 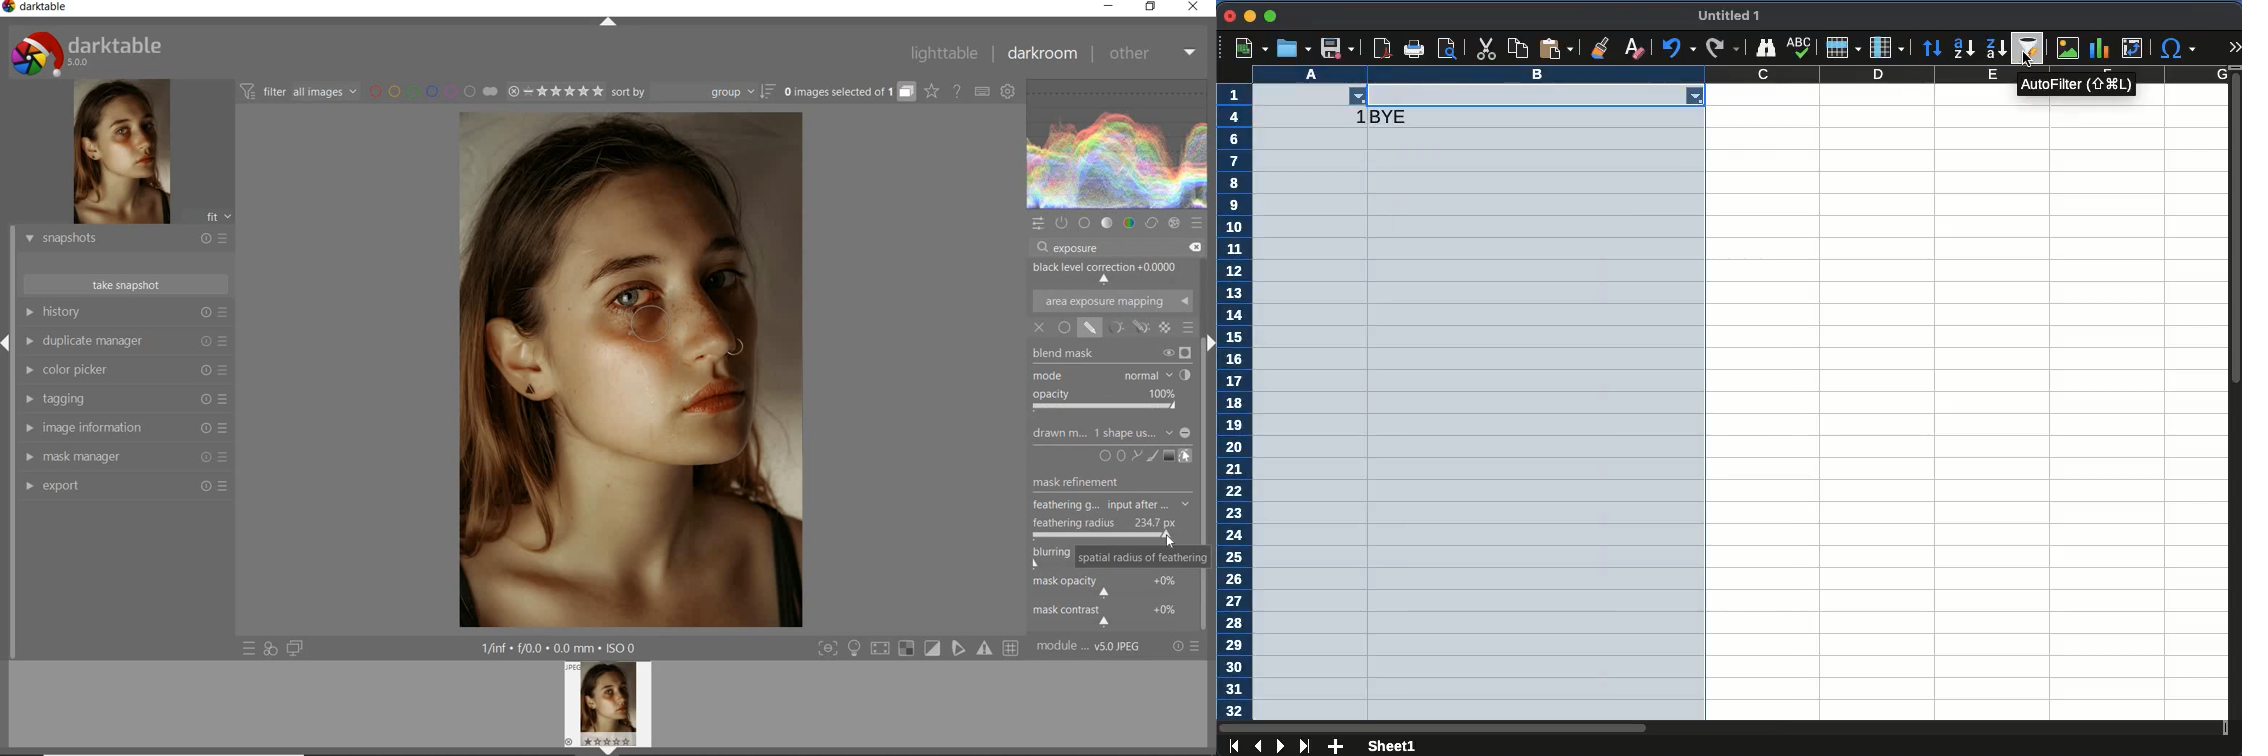 What do you see at coordinates (1392, 745) in the screenshot?
I see `sheet 1` at bounding box center [1392, 745].